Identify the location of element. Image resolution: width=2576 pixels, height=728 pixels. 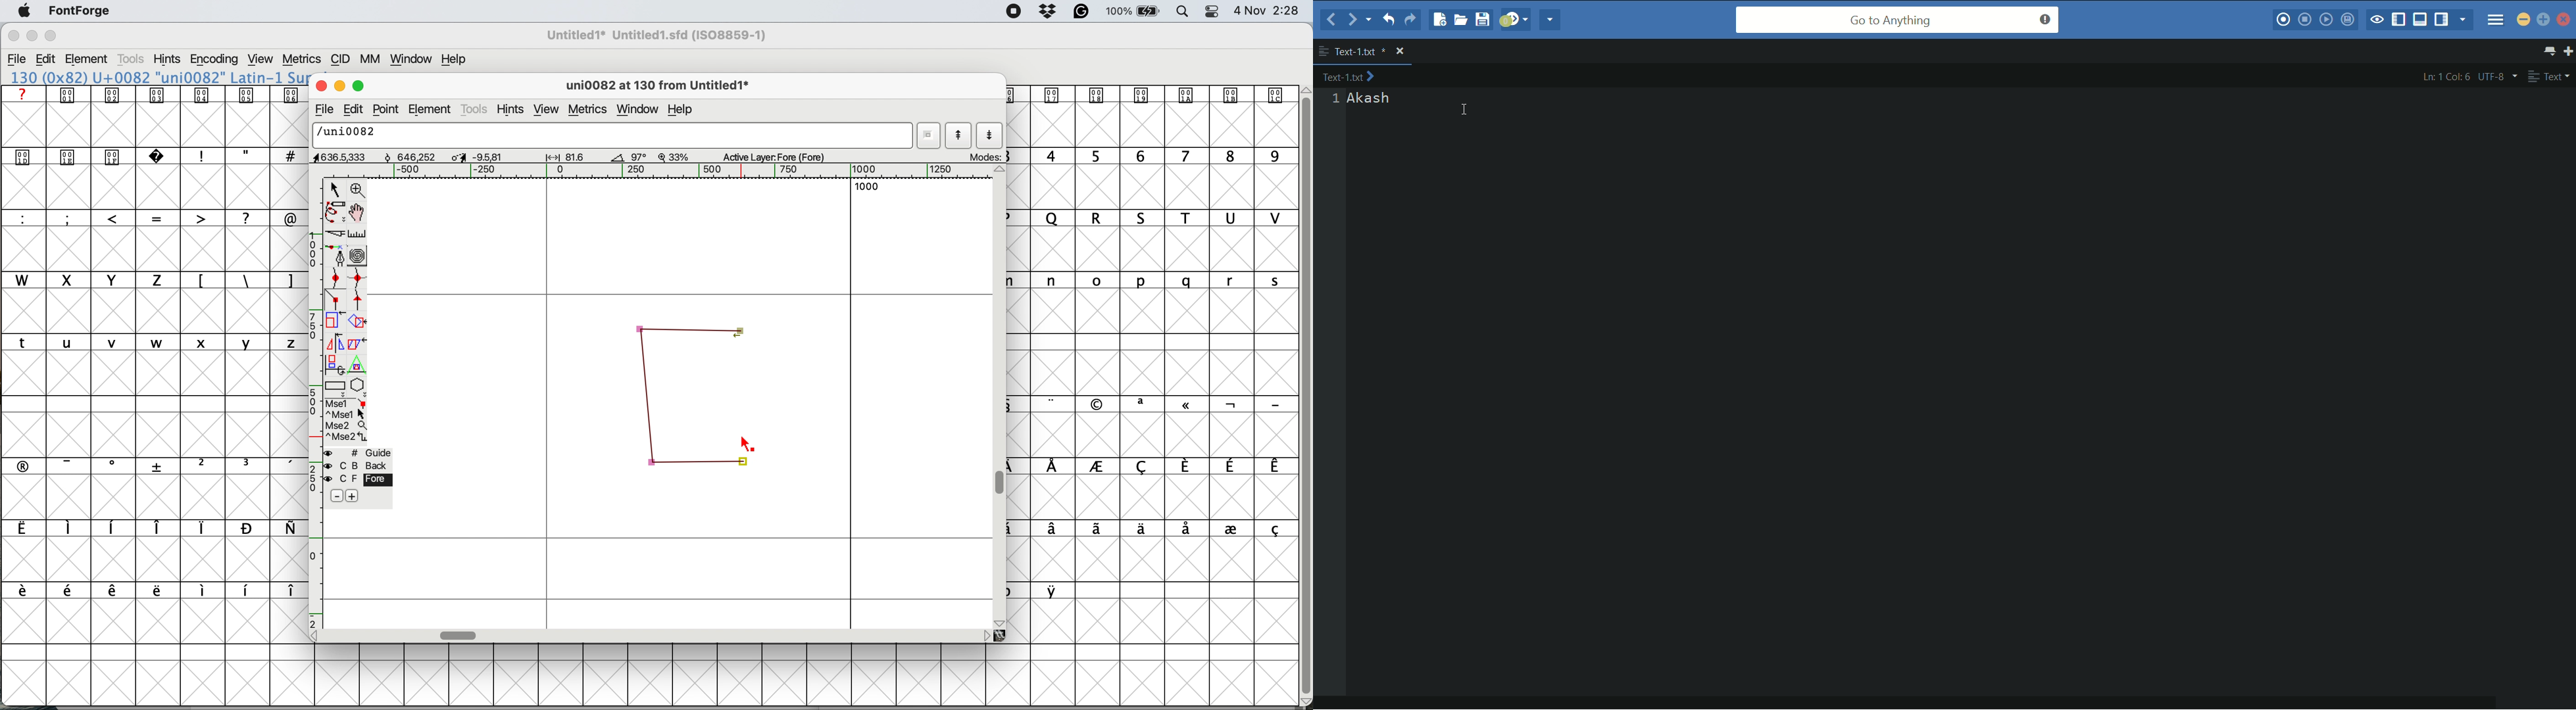
(431, 109).